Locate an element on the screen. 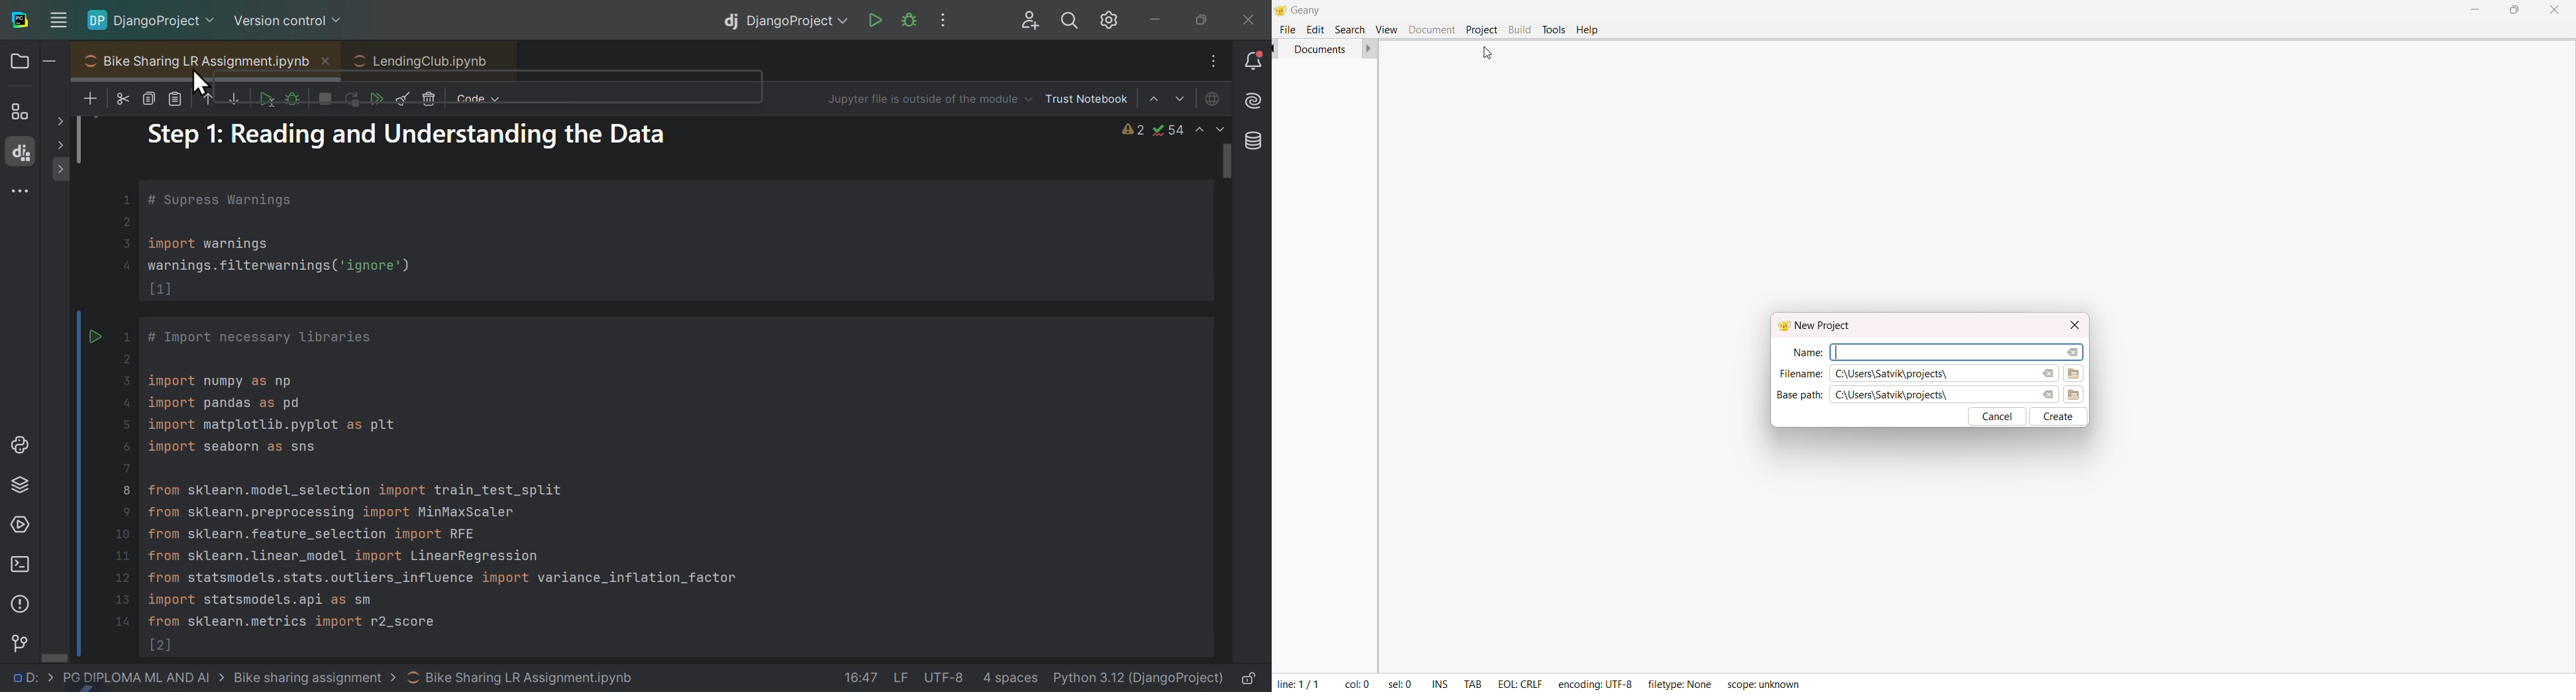   is located at coordinates (1211, 60).